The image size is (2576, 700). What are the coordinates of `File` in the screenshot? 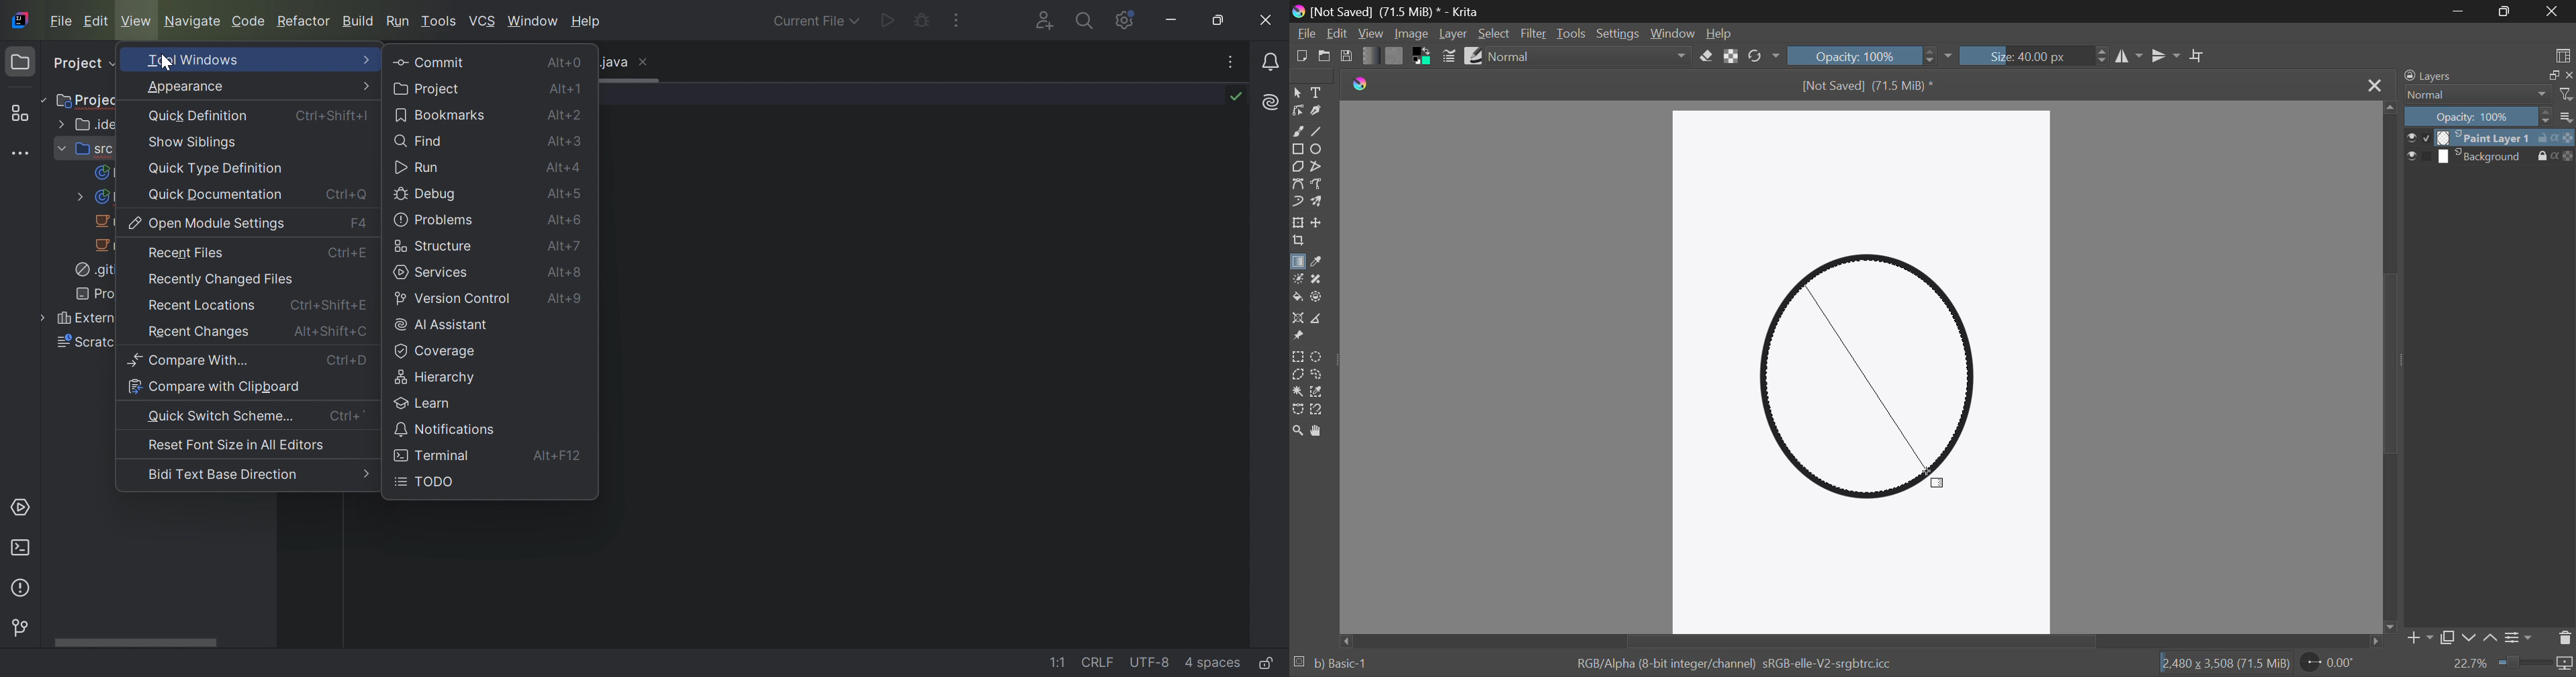 It's located at (1305, 34).